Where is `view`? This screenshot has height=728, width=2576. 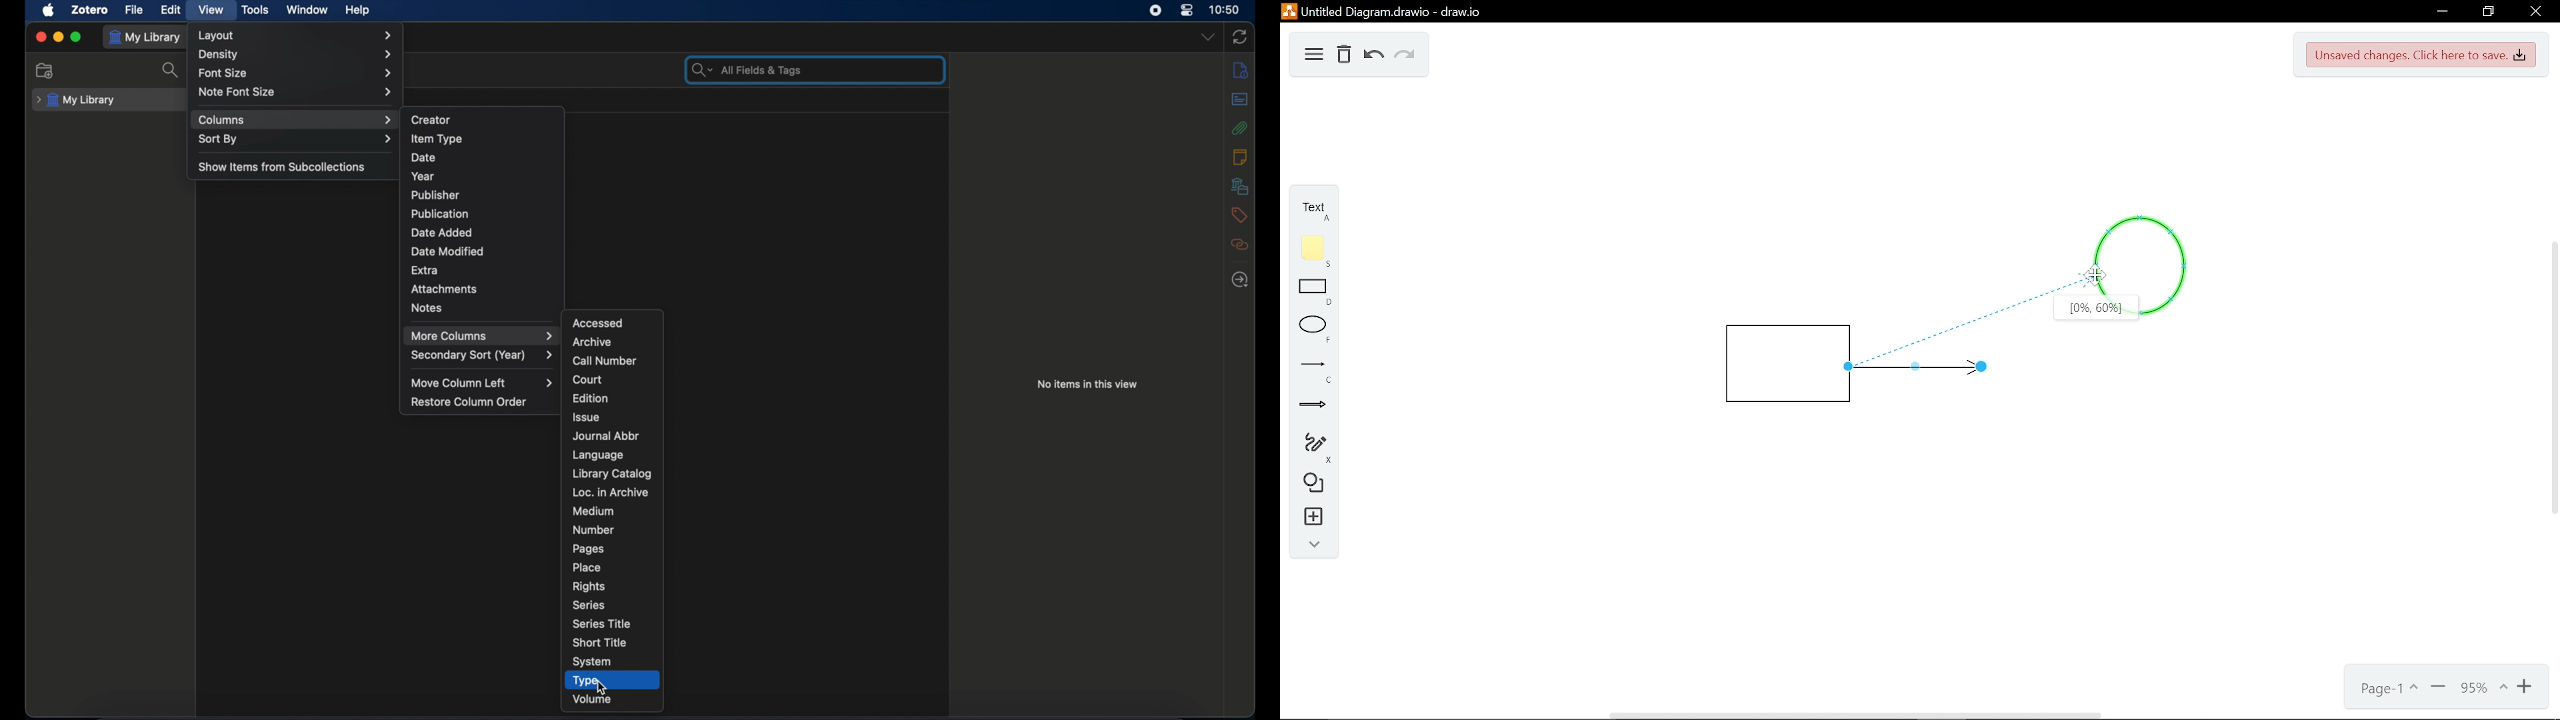 view is located at coordinates (212, 11).